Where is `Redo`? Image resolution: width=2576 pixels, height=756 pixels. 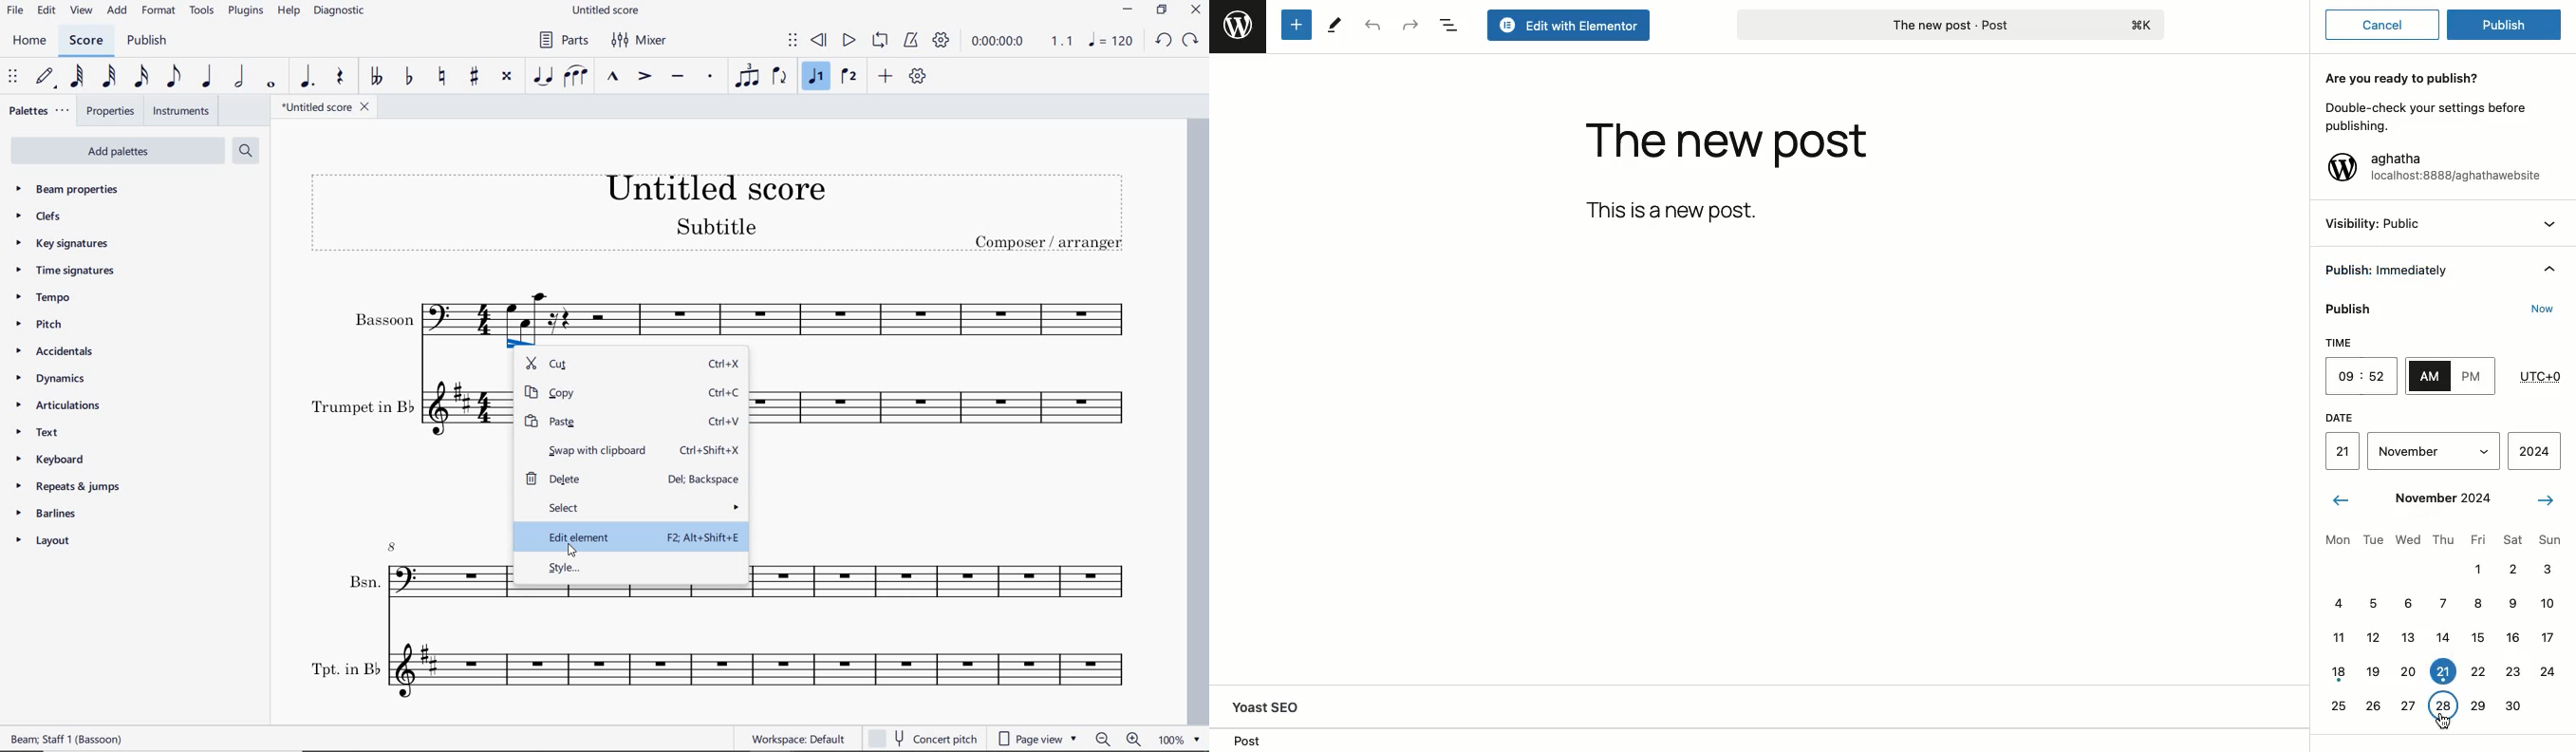
Redo is located at coordinates (1411, 24).